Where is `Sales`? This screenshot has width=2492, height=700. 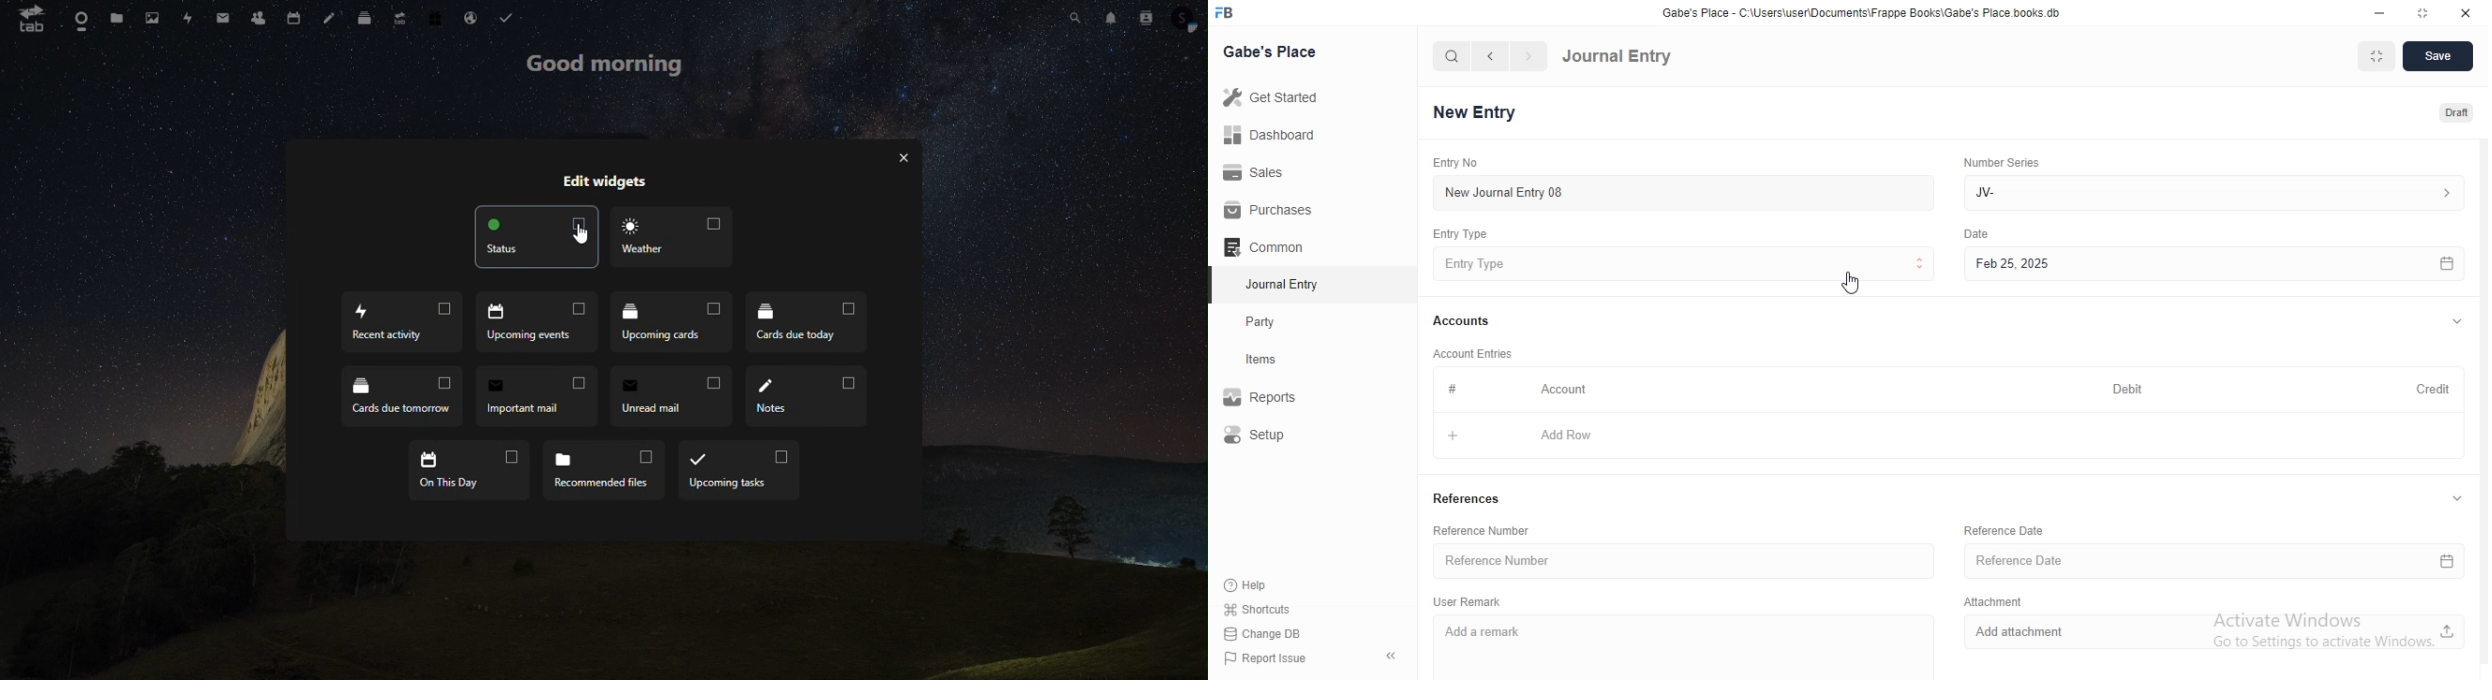
Sales is located at coordinates (1265, 173).